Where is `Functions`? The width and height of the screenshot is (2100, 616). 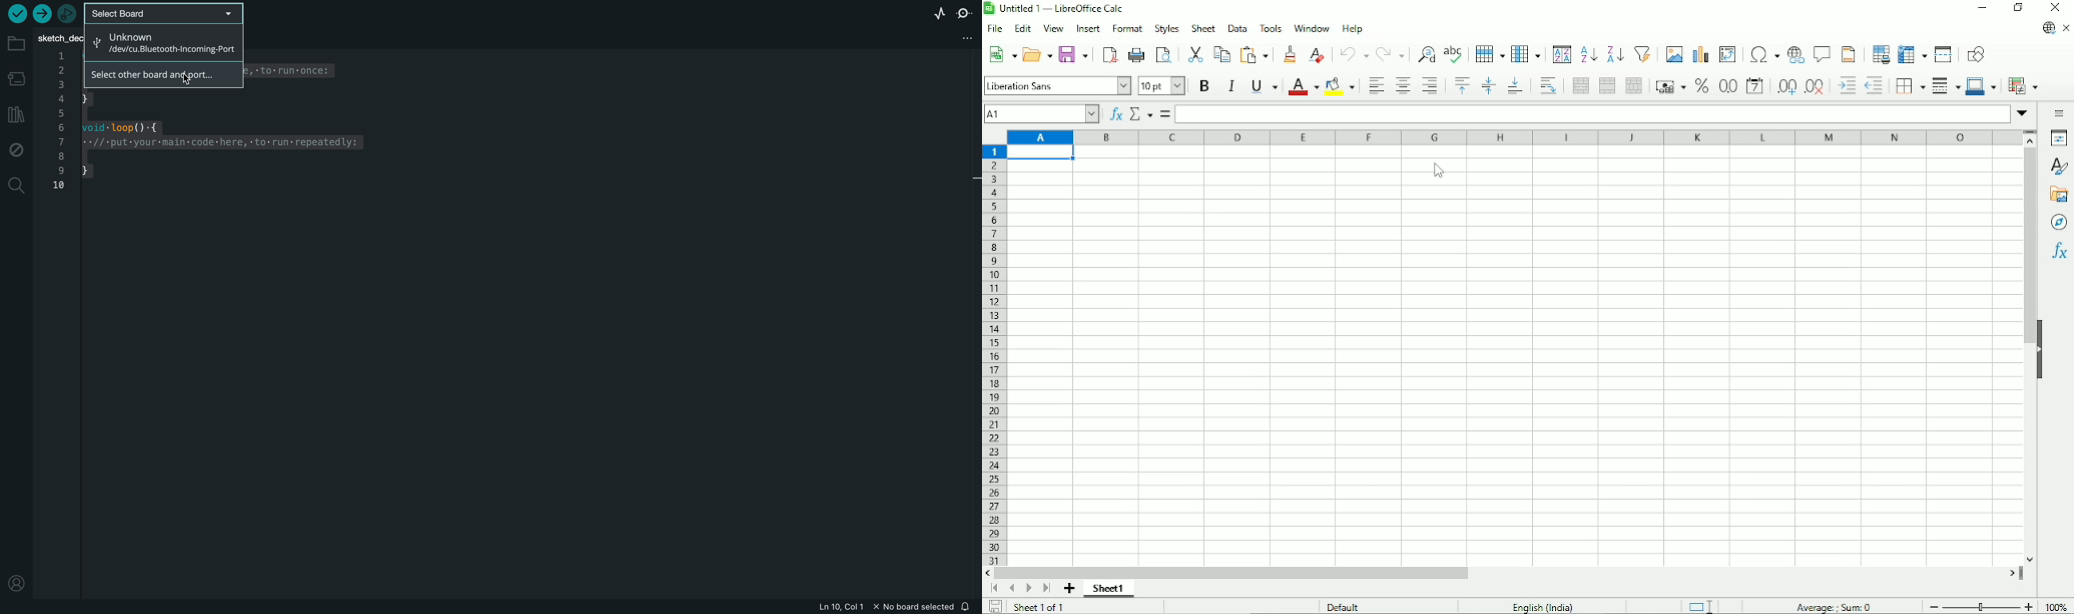
Functions is located at coordinates (2058, 254).